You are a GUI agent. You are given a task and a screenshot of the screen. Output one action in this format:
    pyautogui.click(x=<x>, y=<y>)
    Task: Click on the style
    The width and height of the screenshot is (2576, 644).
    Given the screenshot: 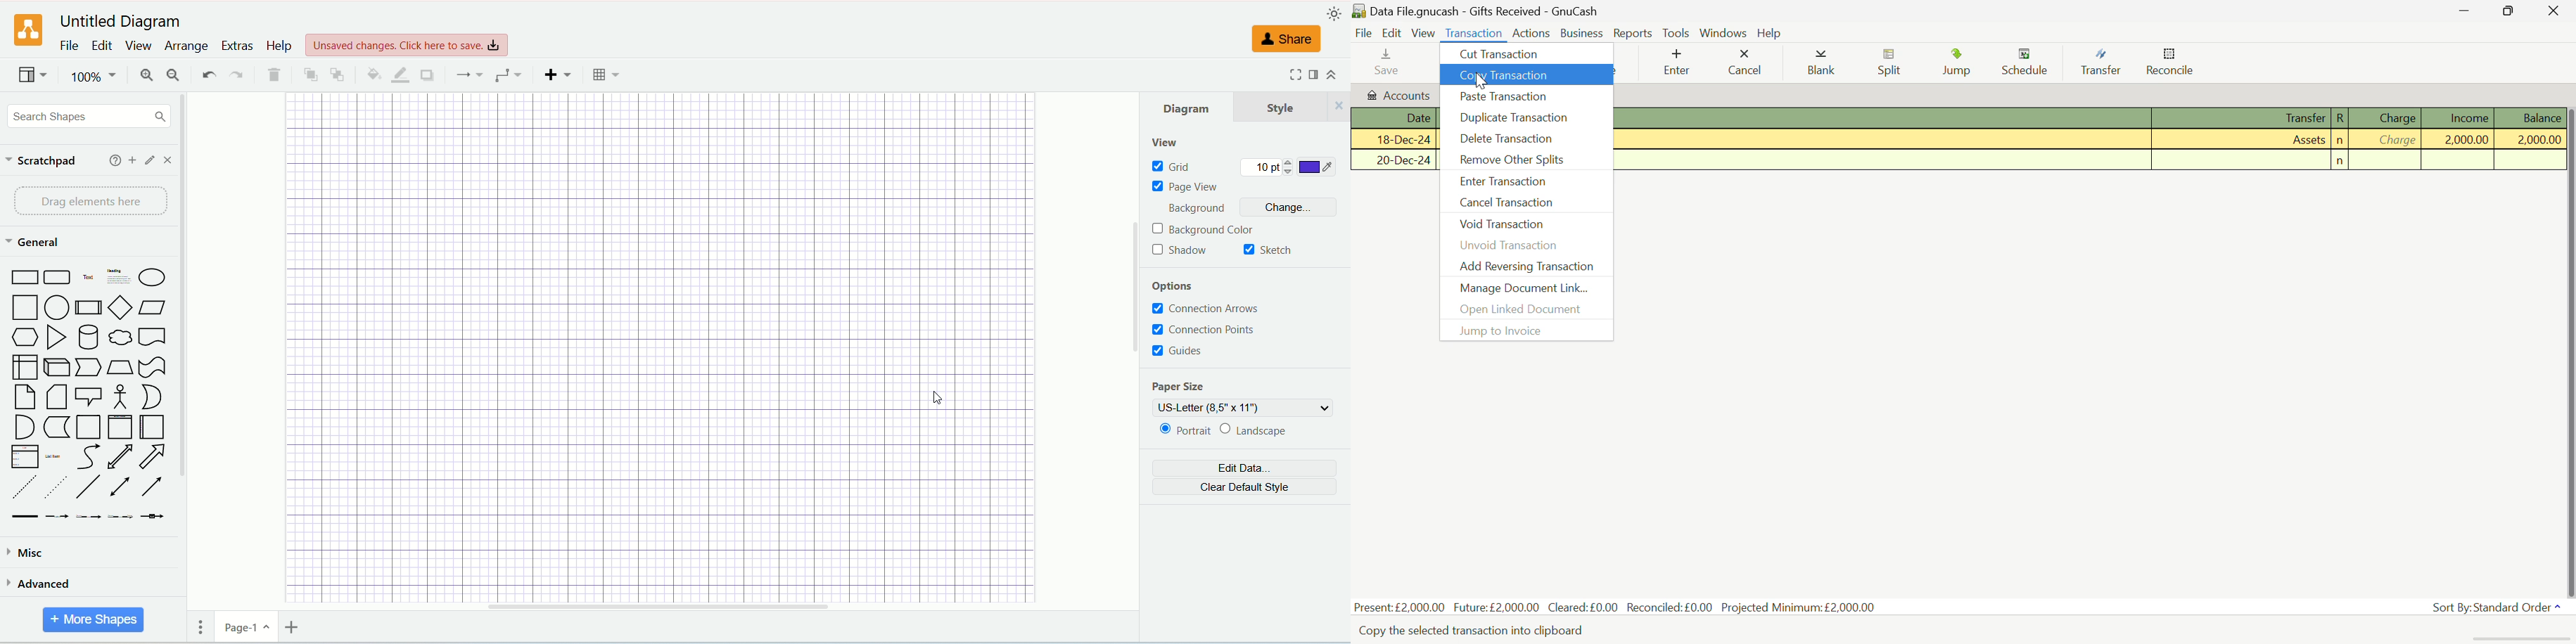 What is the action you would take?
    pyautogui.click(x=1292, y=106)
    